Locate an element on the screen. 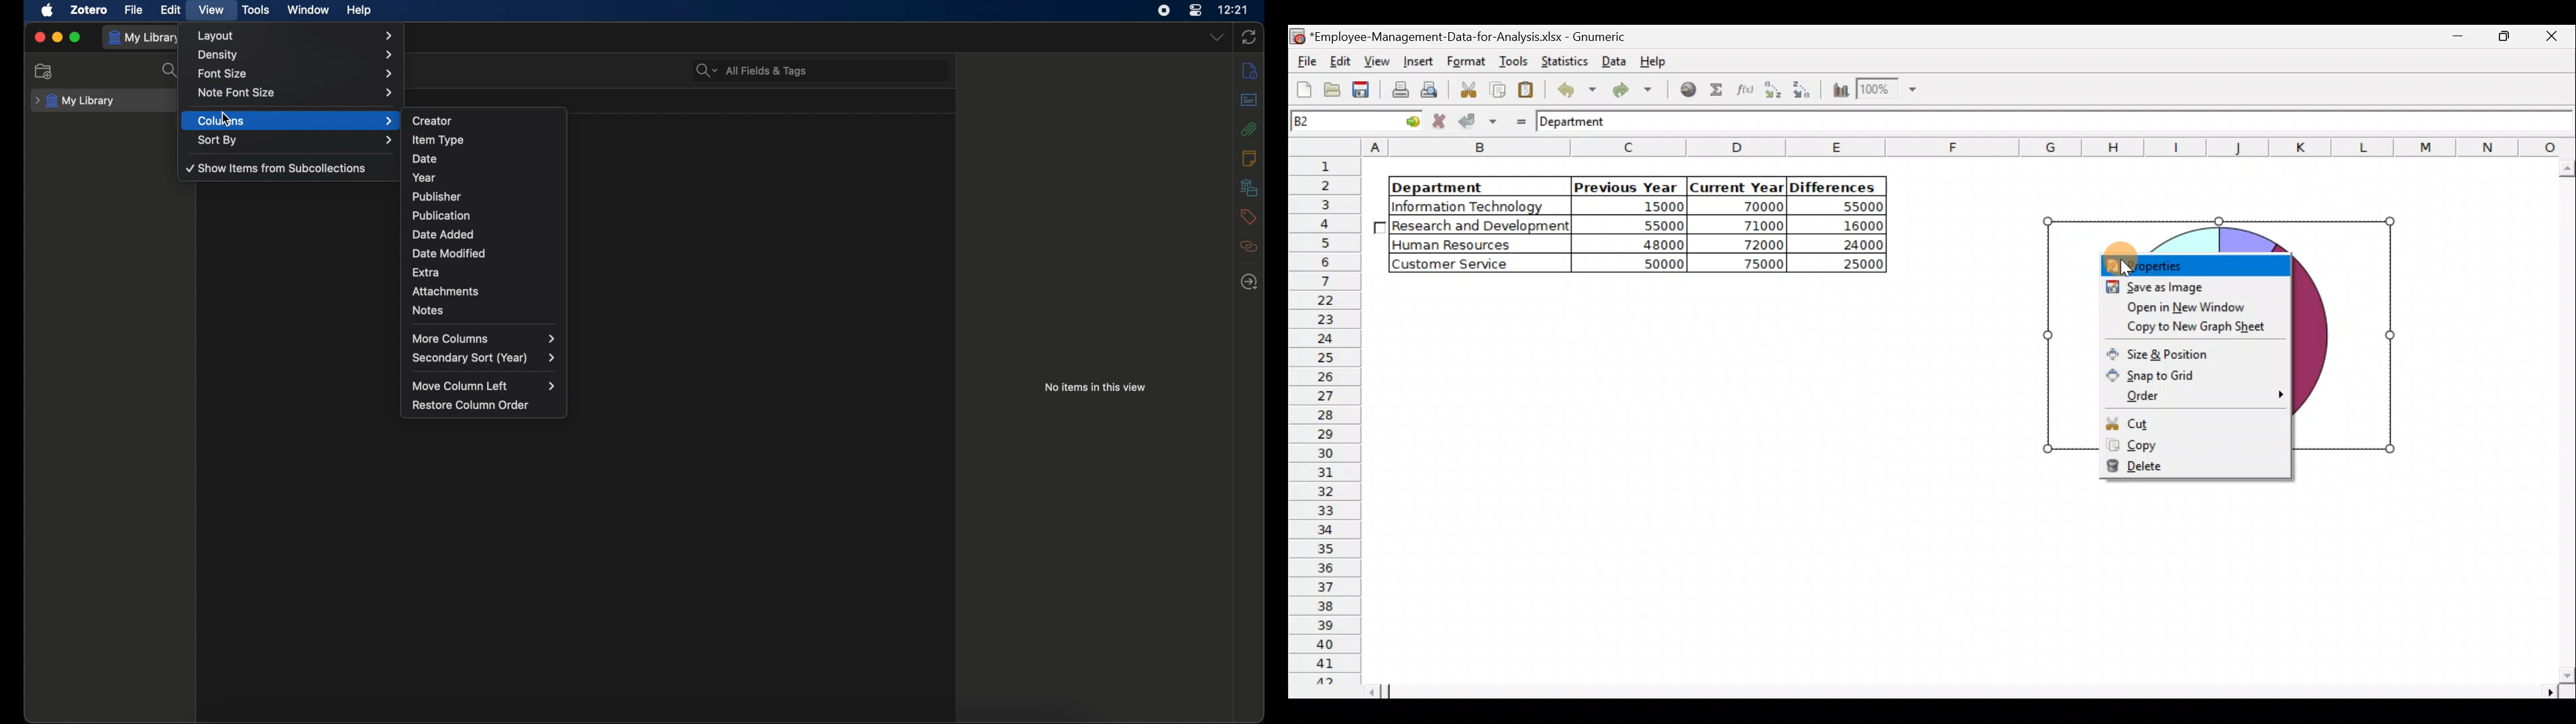 The height and width of the screenshot is (728, 2576). Size & position is located at coordinates (2174, 350).